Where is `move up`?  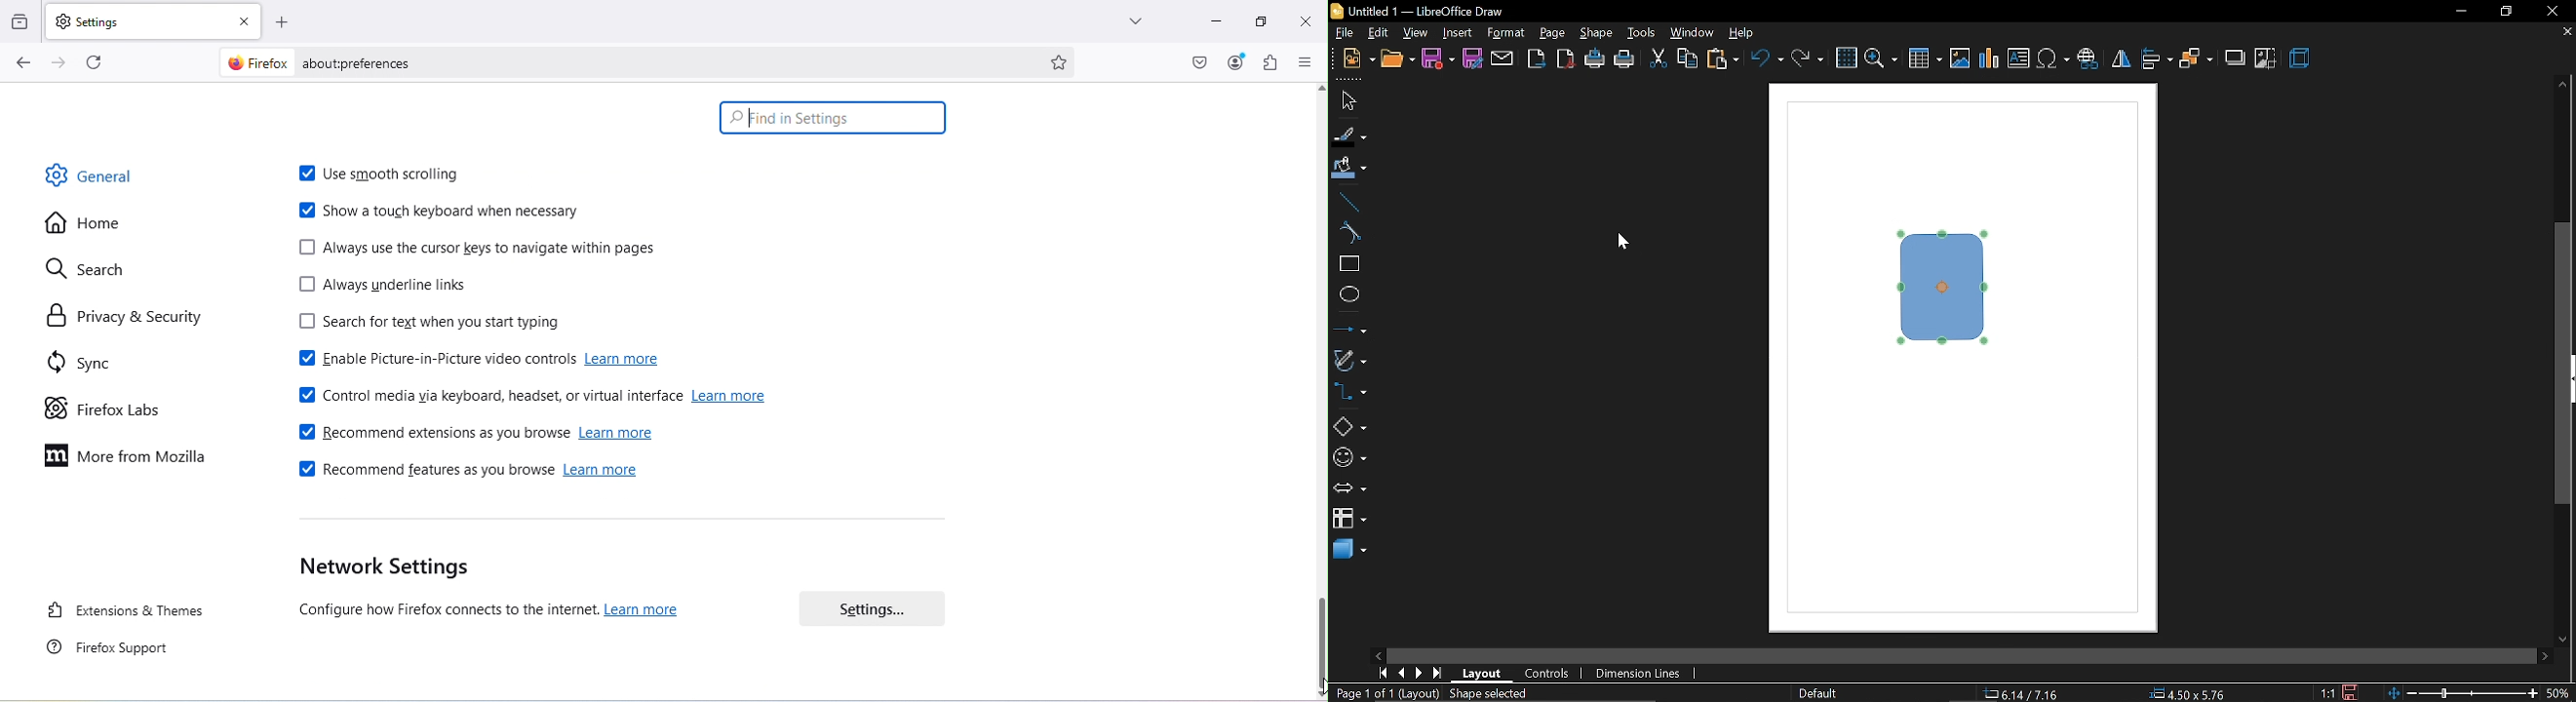
move up is located at coordinates (2564, 85).